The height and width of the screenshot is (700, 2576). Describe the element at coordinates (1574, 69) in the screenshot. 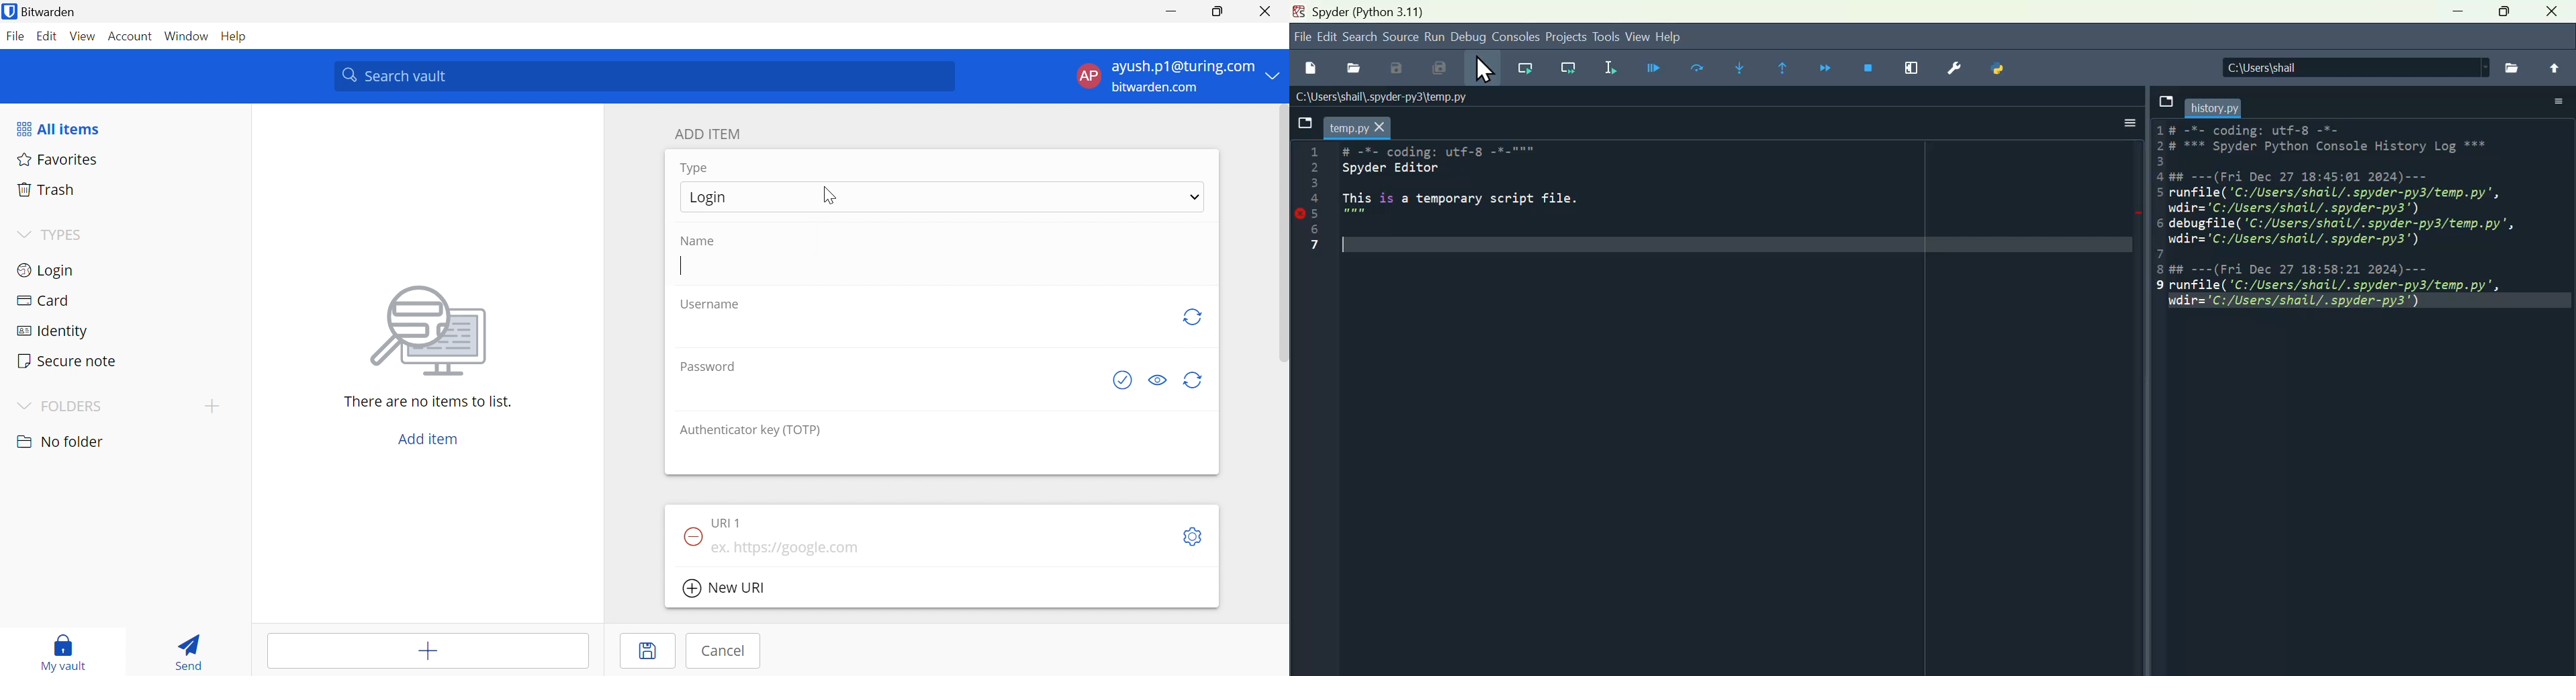

I see `Run current line and go to the next one` at that location.